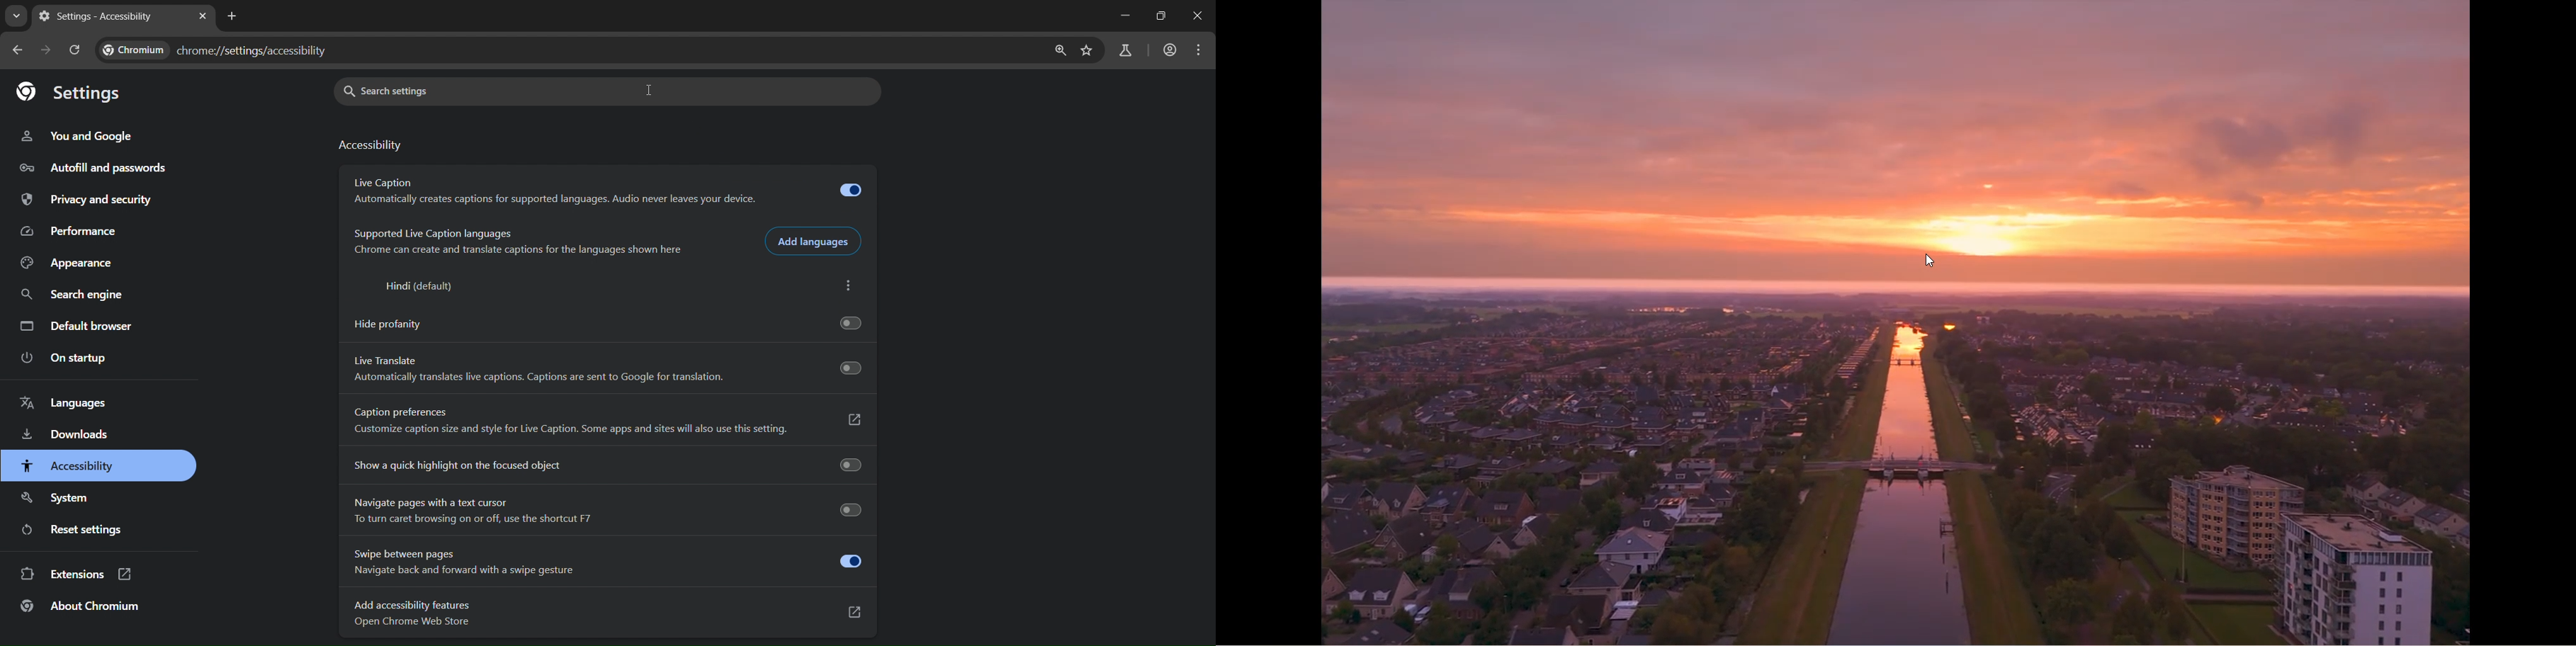  Describe the element at coordinates (604, 322) in the screenshot. I see `hide profanity` at that location.